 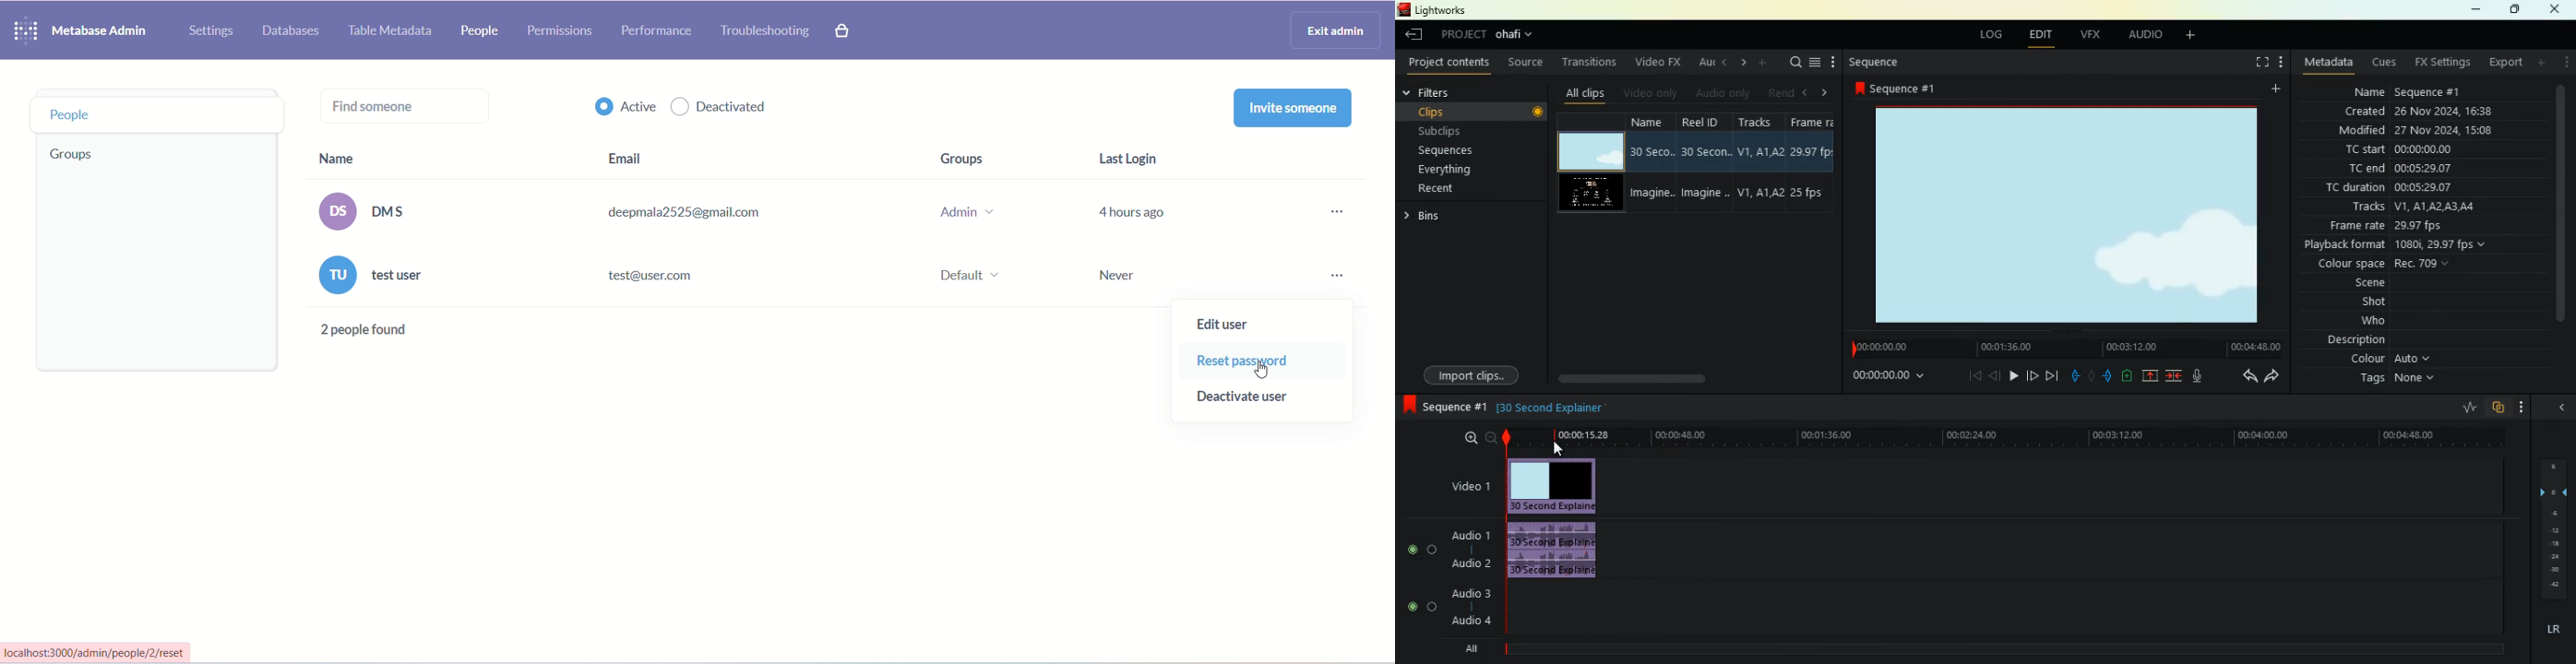 What do you see at coordinates (844, 31) in the screenshot?
I see `paid features` at bounding box center [844, 31].